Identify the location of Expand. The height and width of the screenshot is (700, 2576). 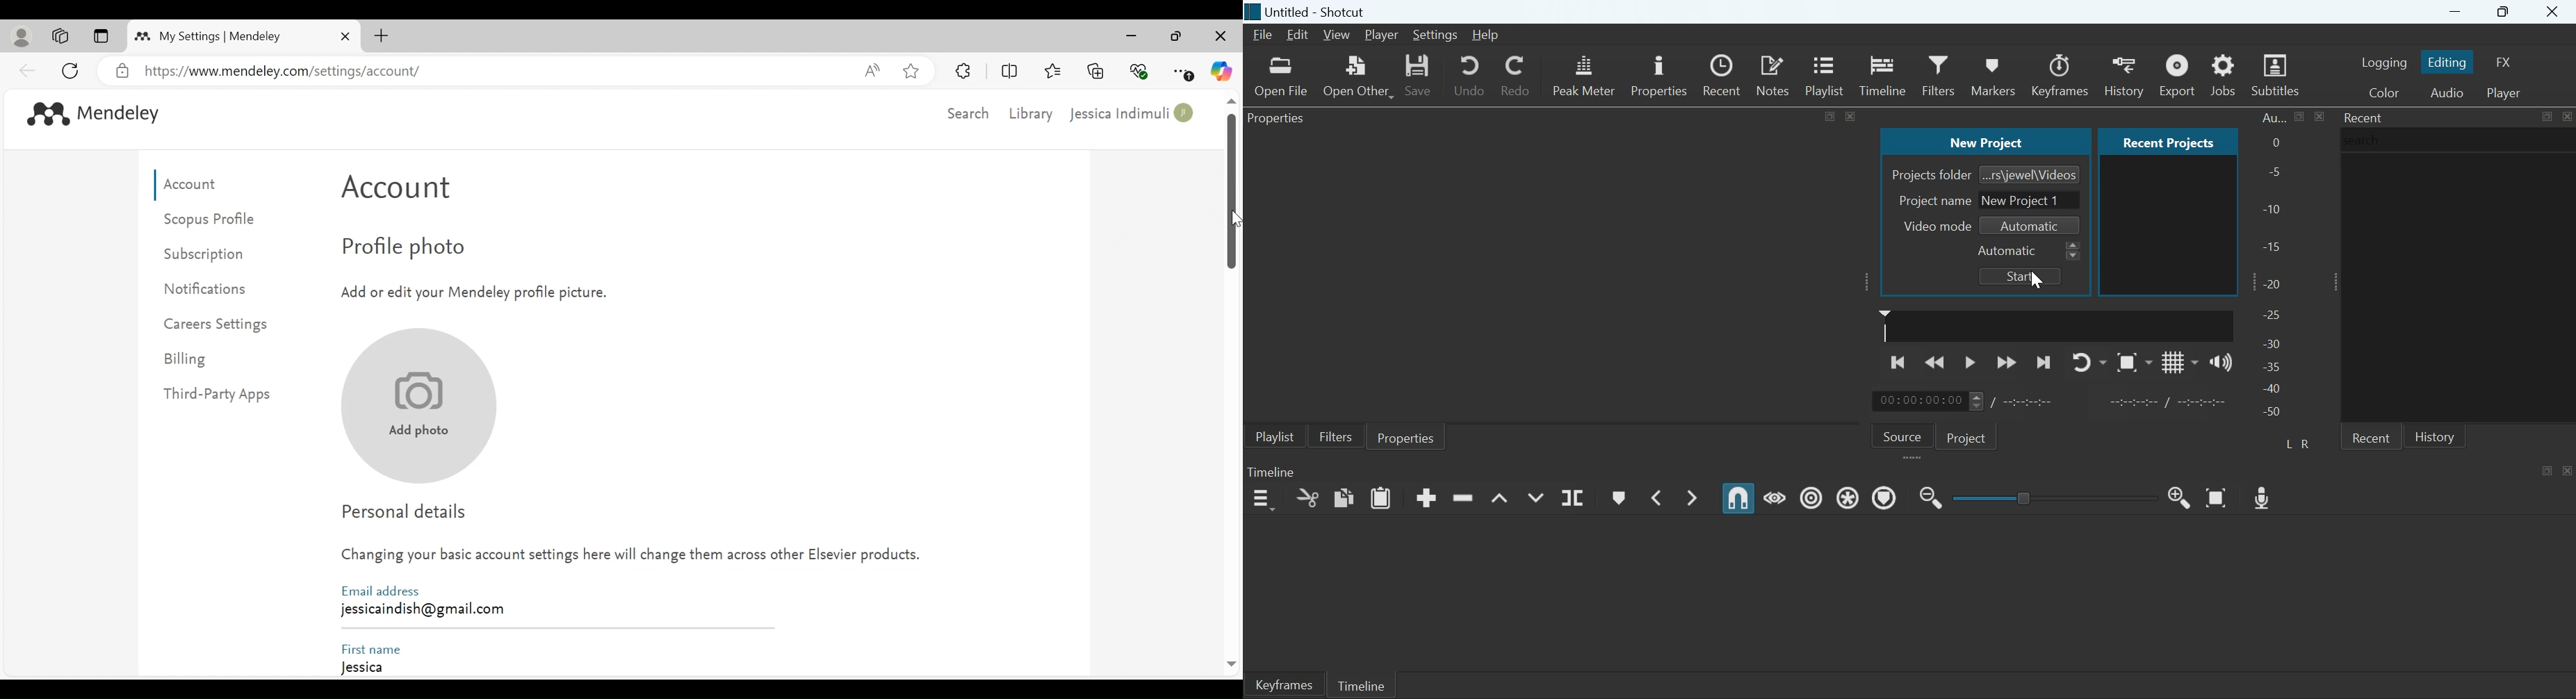
(2331, 281).